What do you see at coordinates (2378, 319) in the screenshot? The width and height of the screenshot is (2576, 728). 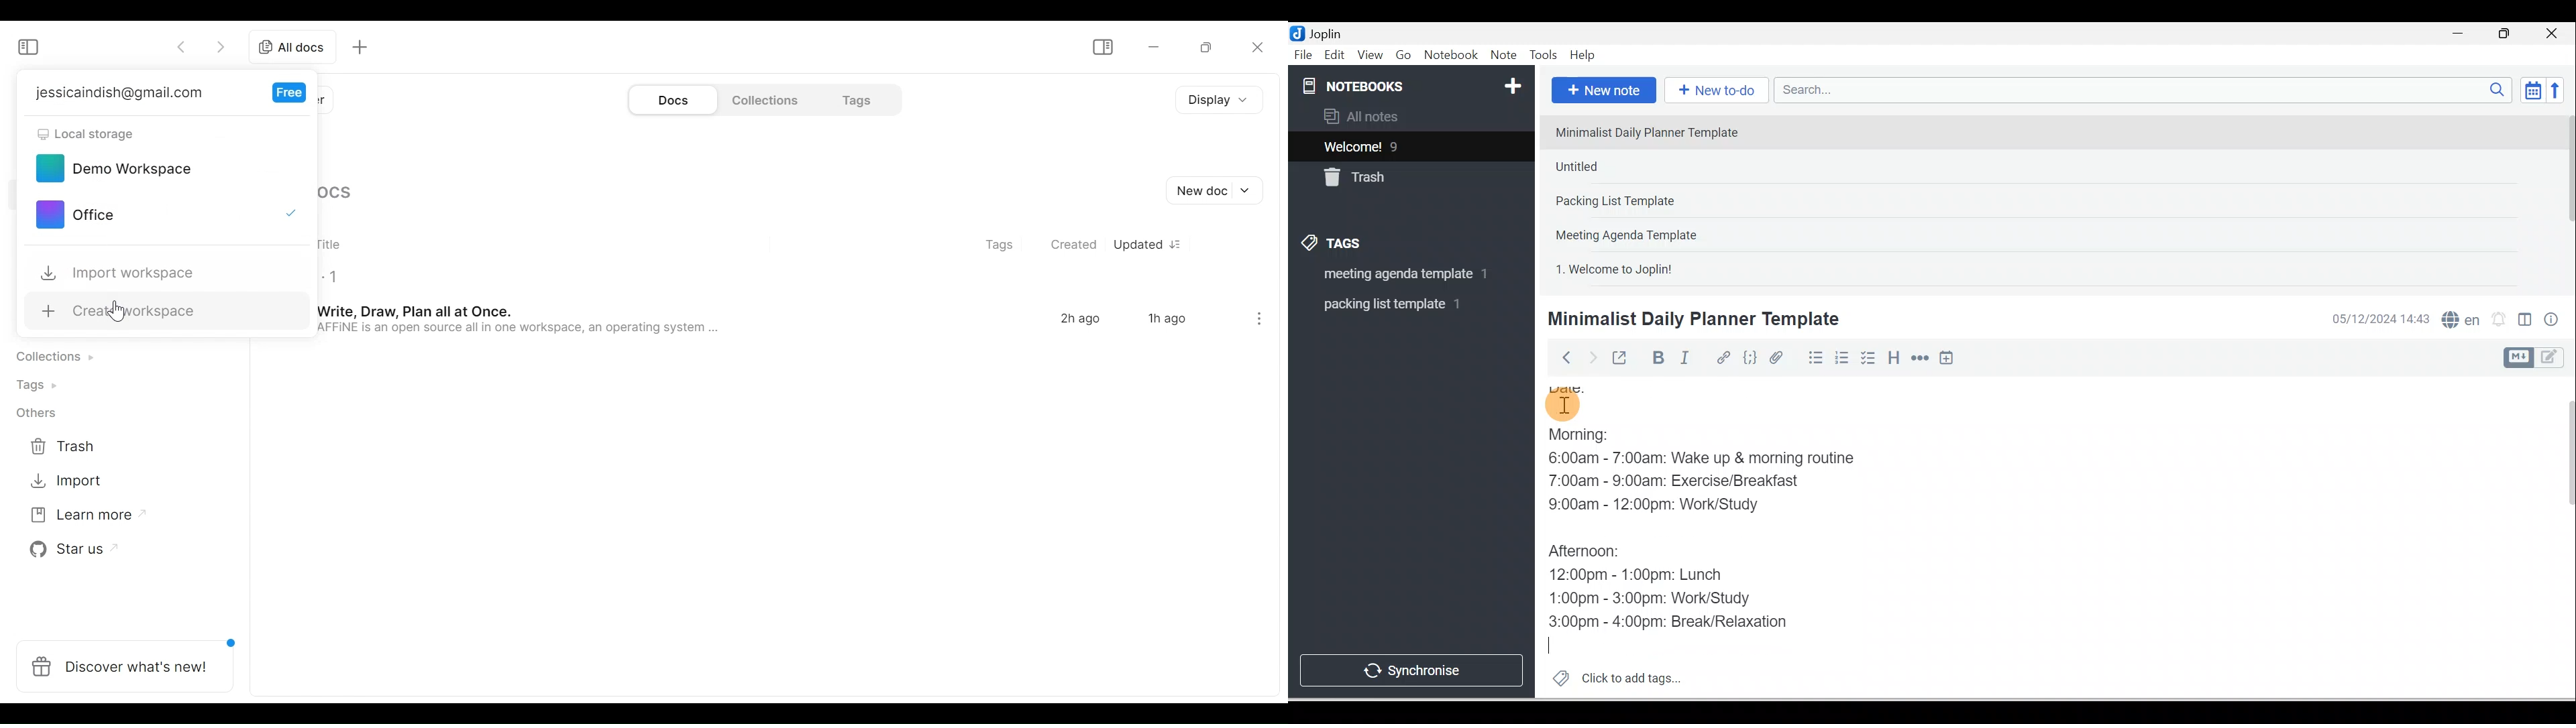 I see `Date & time` at bounding box center [2378, 319].